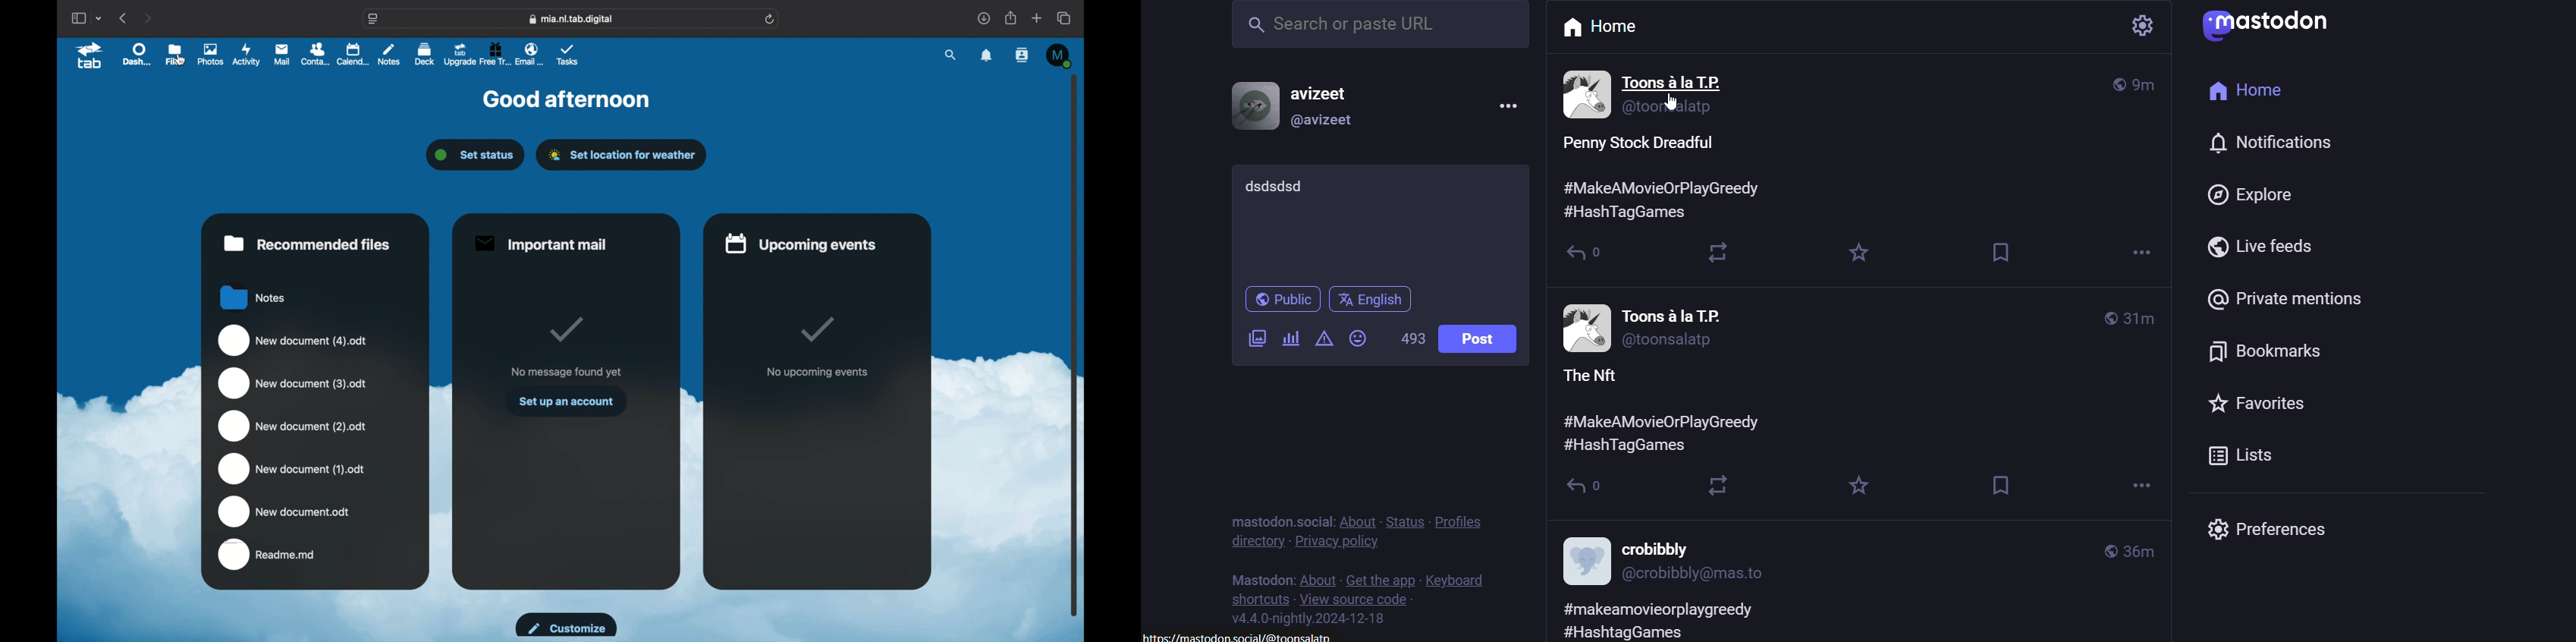 This screenshot has width=2576, height=644. I want to click on time posted, so click(2148, 80).